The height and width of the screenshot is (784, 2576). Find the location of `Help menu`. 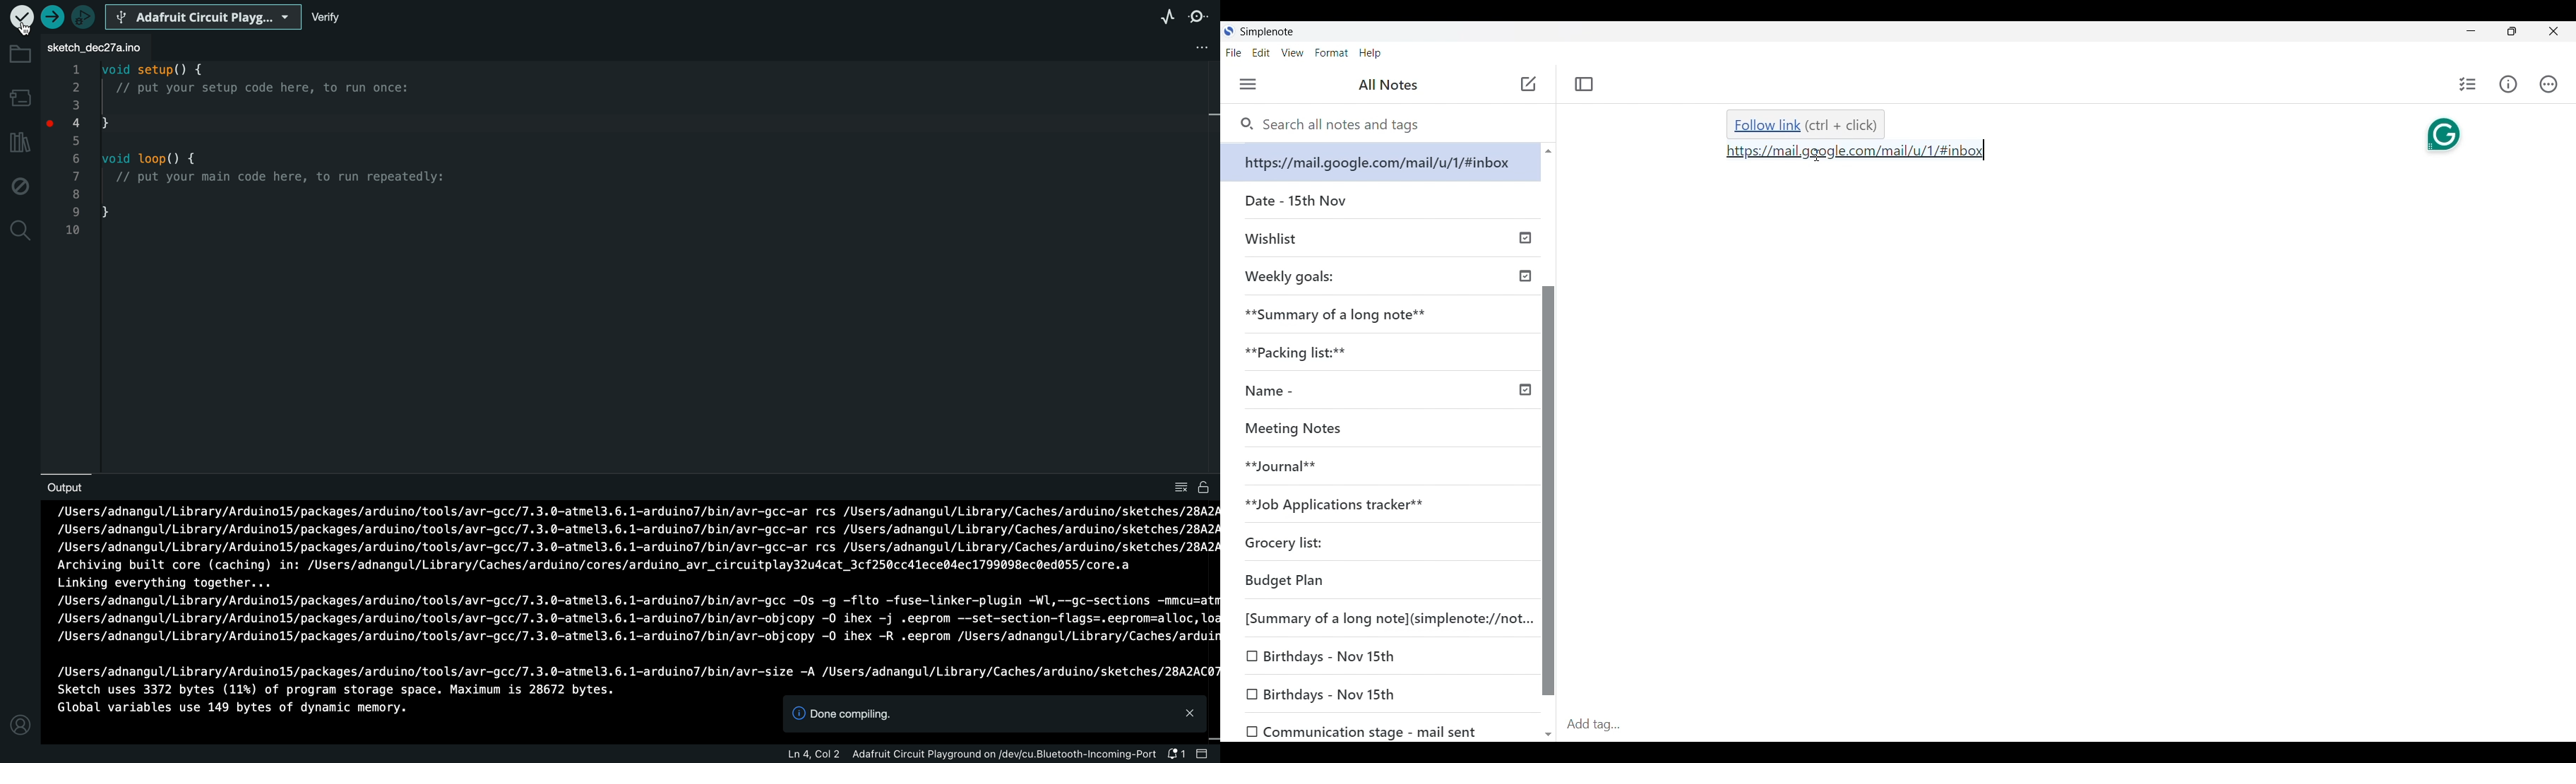

Help menu is located at coordinates (1371, 53).